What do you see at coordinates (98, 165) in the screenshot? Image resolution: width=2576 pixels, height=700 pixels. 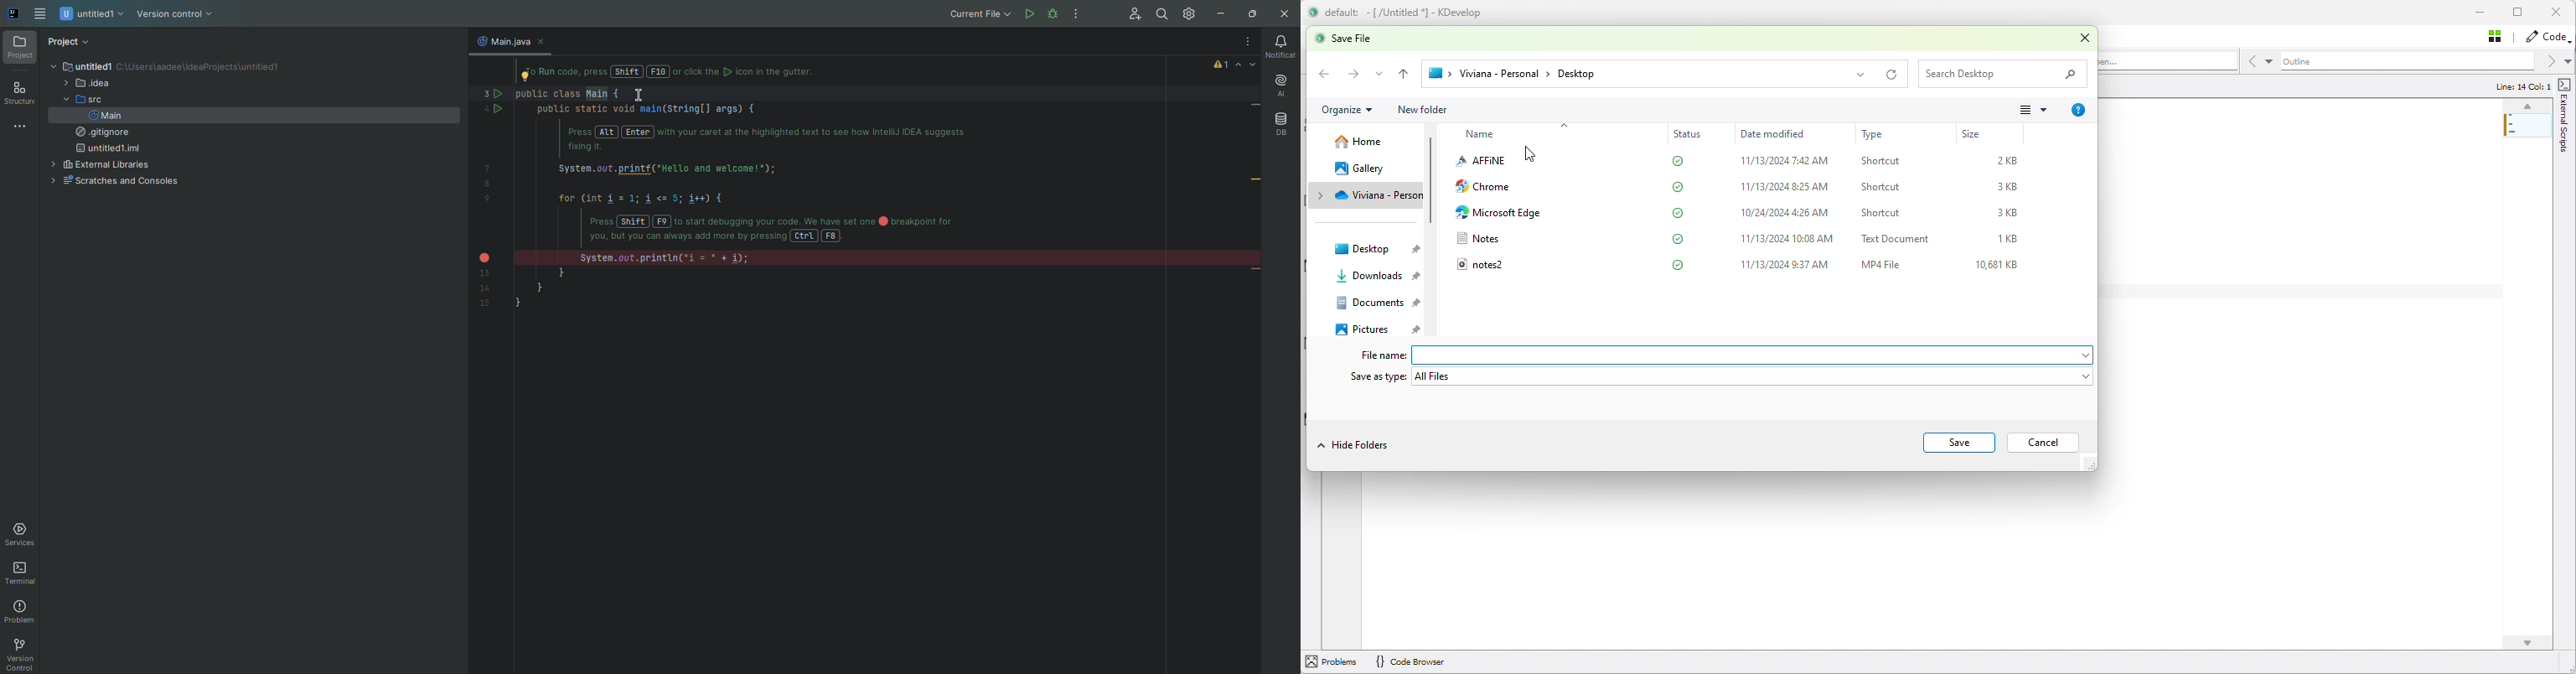 I see `External Libraries` at bounding box center [98, 165].